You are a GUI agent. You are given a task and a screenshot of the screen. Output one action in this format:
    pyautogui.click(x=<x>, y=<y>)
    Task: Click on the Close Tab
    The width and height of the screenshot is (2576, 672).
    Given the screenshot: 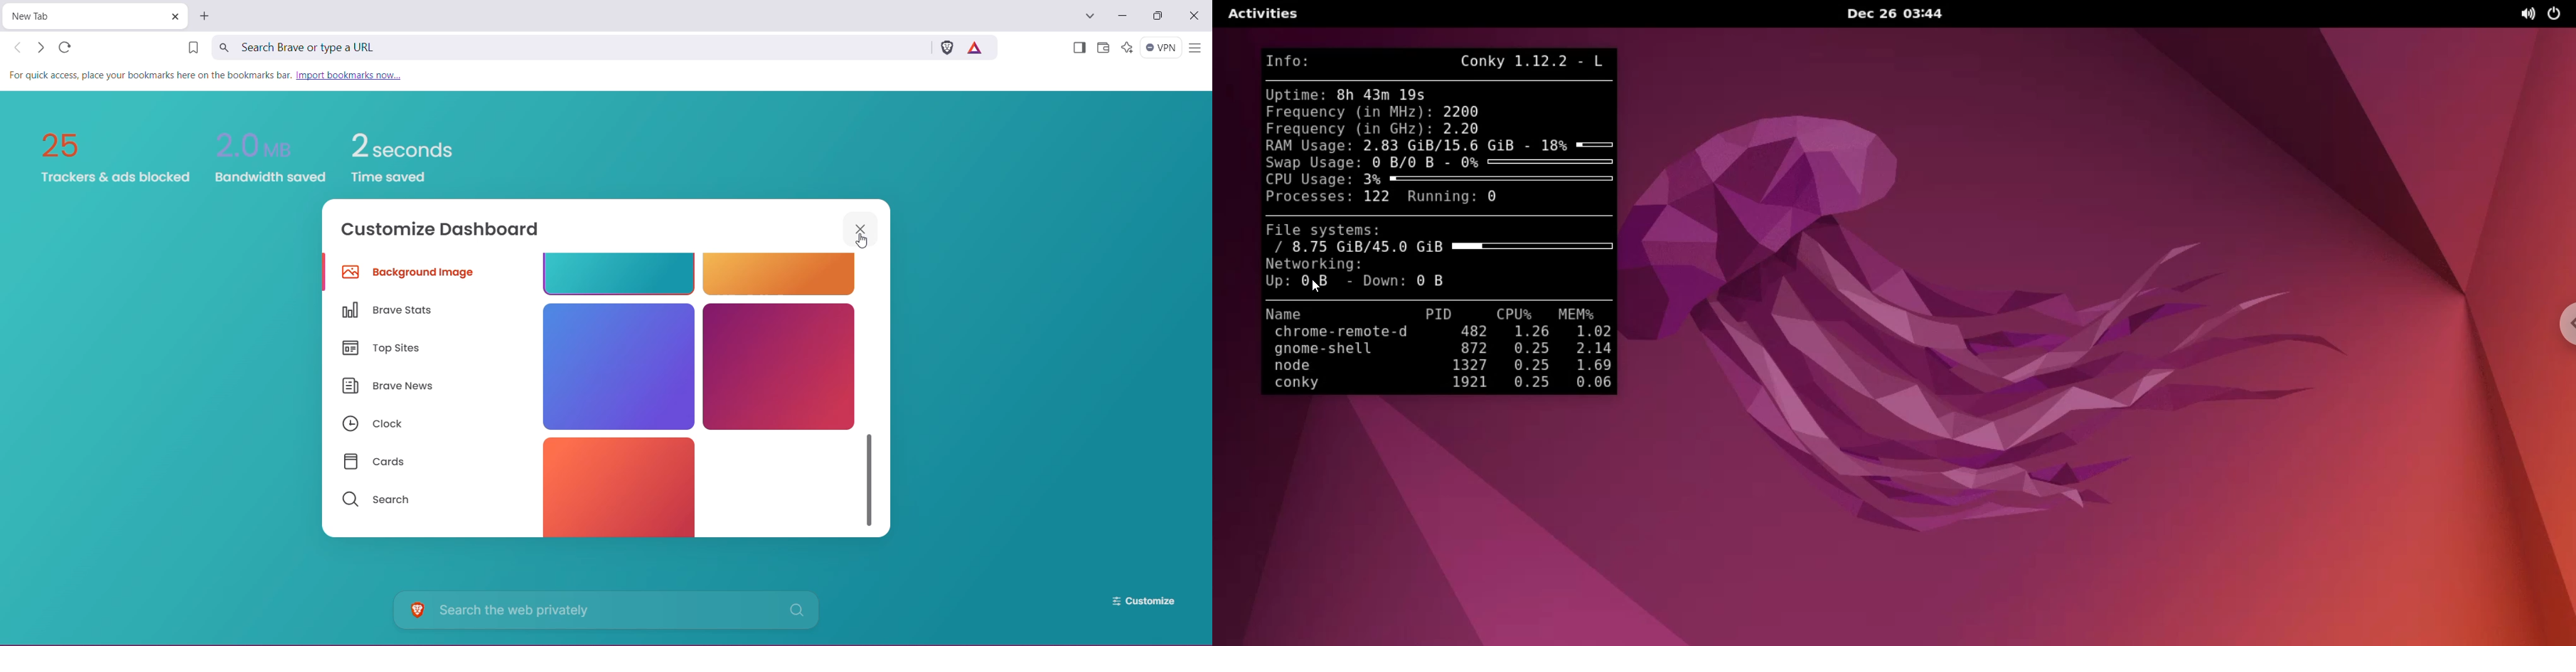 What is the action you would take?
    pyautogui.click(x=174, y=16)
    